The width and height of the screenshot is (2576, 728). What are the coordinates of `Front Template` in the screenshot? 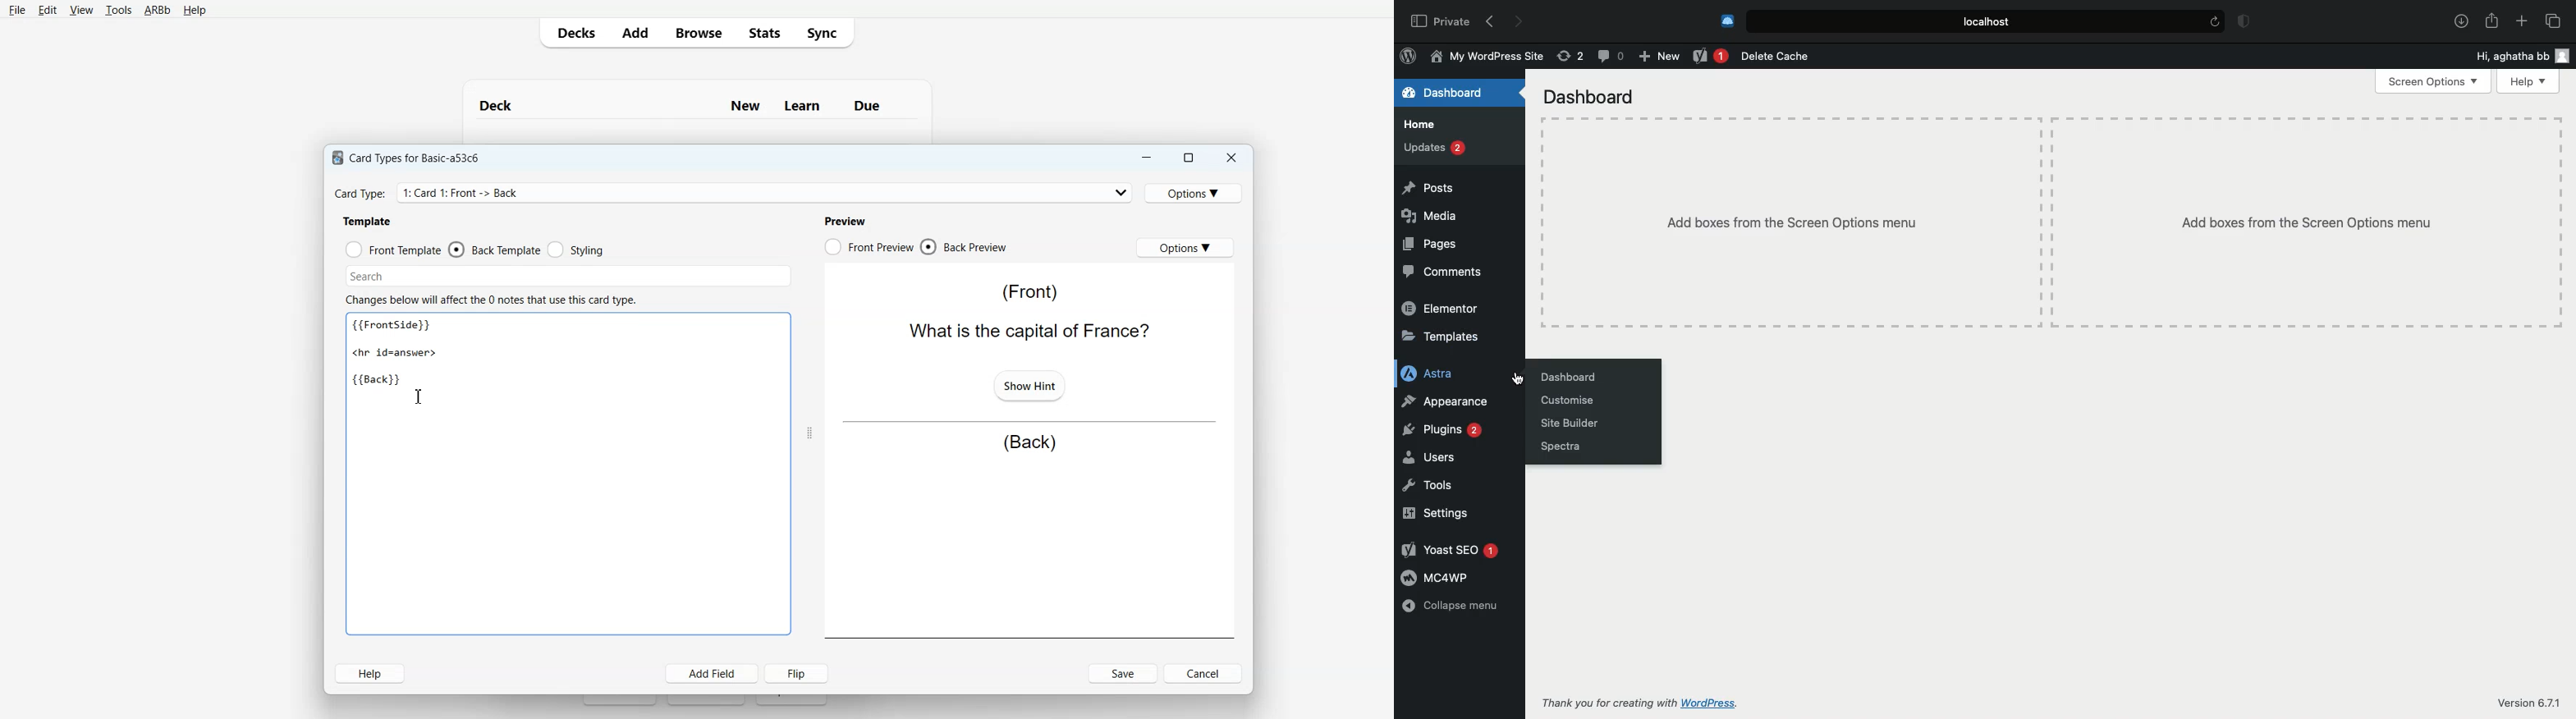 It's located at (394, 250).